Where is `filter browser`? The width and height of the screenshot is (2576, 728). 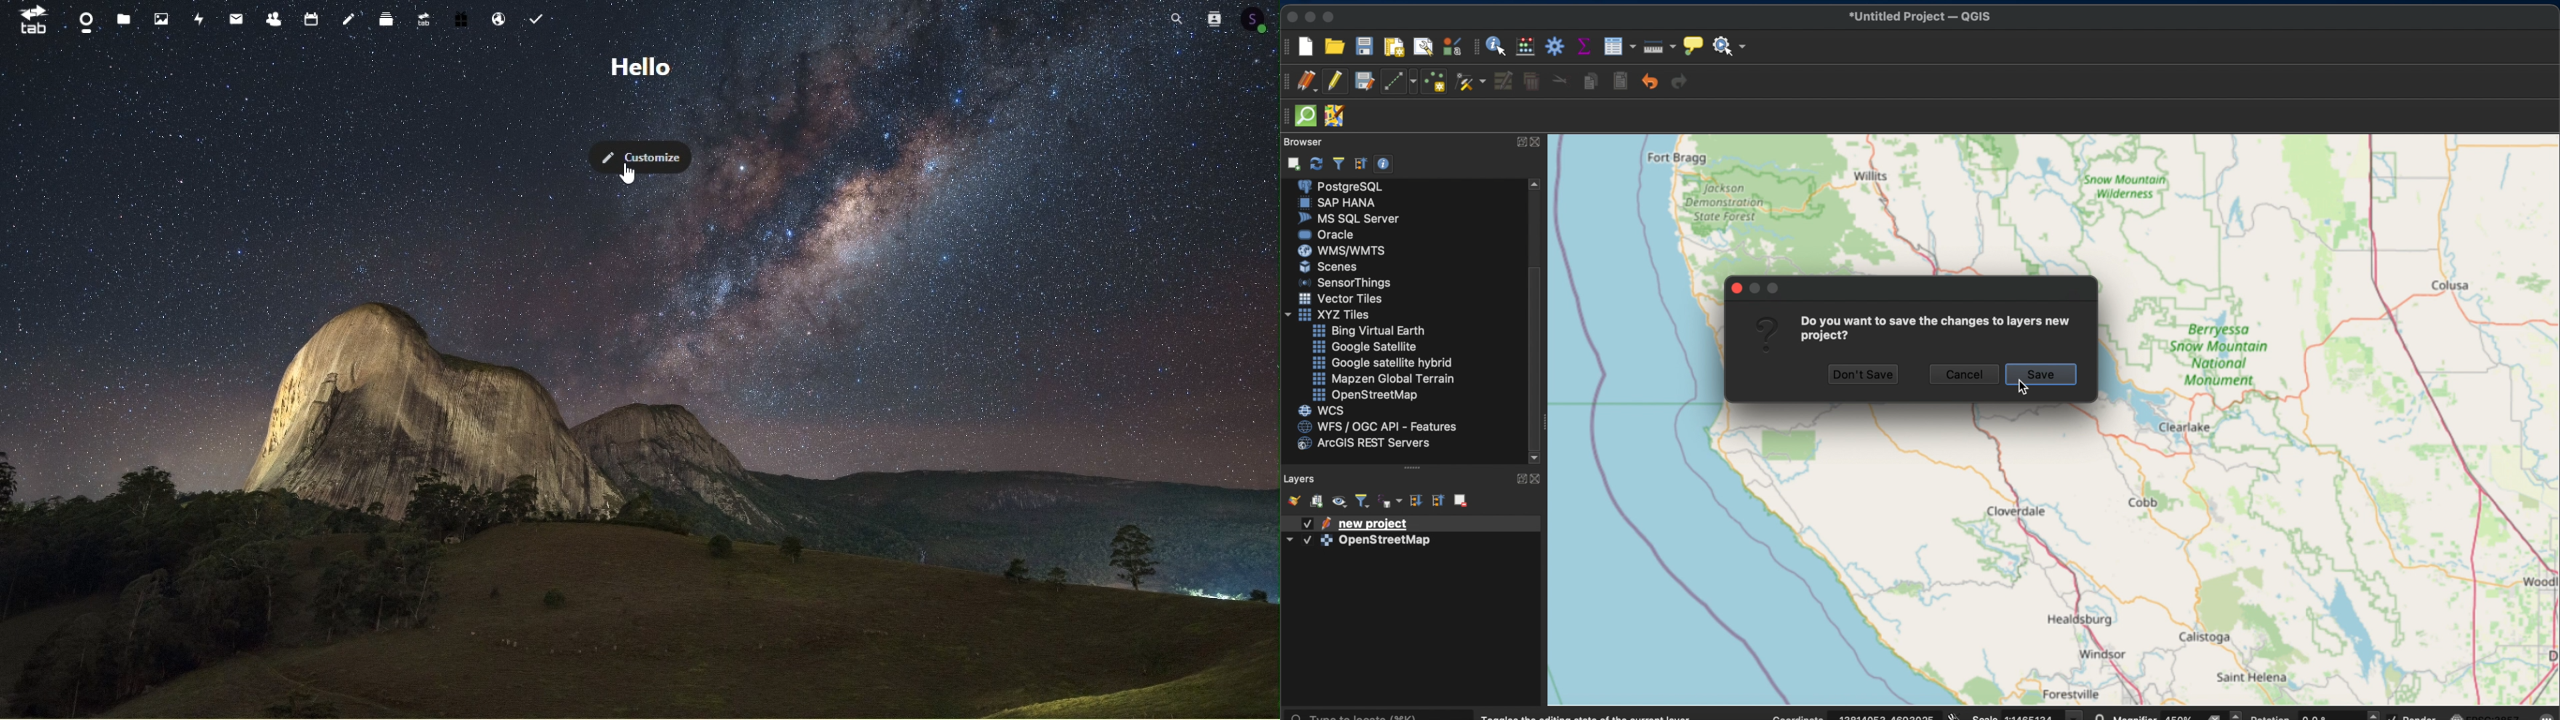 filter browser is located at coordinates (1337, 163).